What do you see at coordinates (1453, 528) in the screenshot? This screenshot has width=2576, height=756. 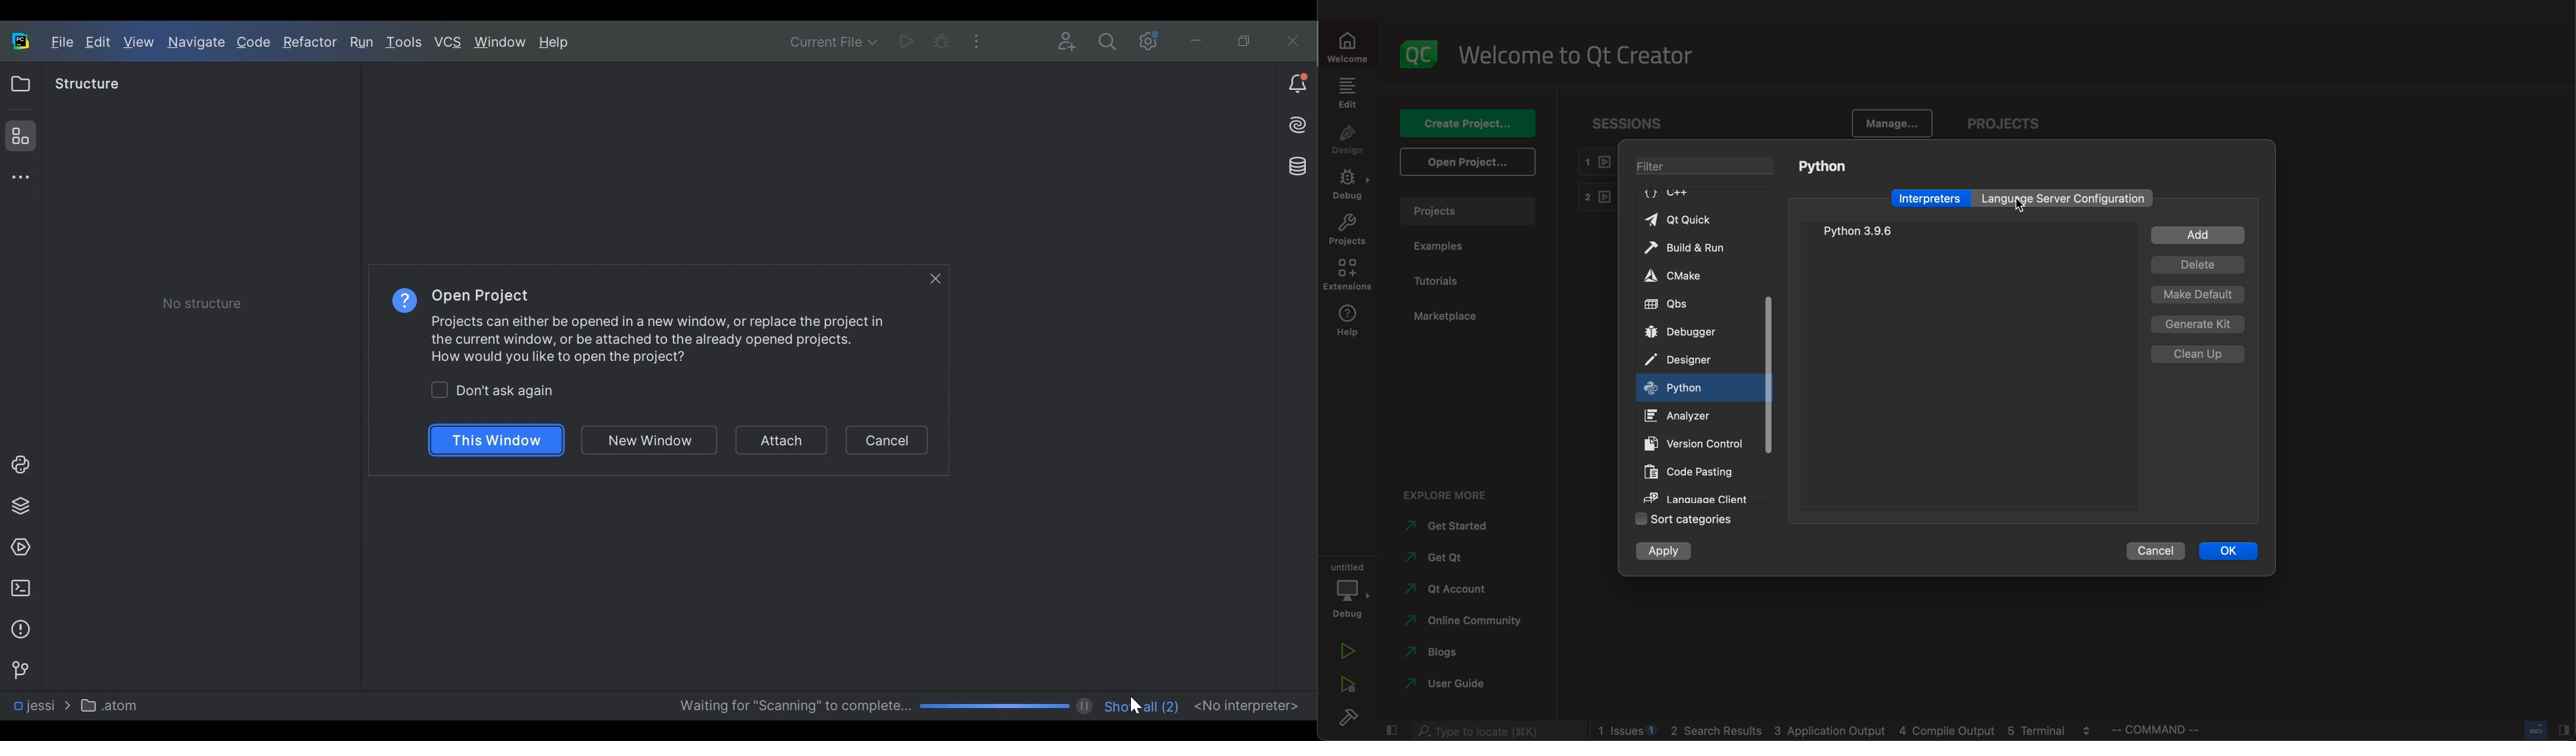 I see `started` at bounding box center [1453, 528].